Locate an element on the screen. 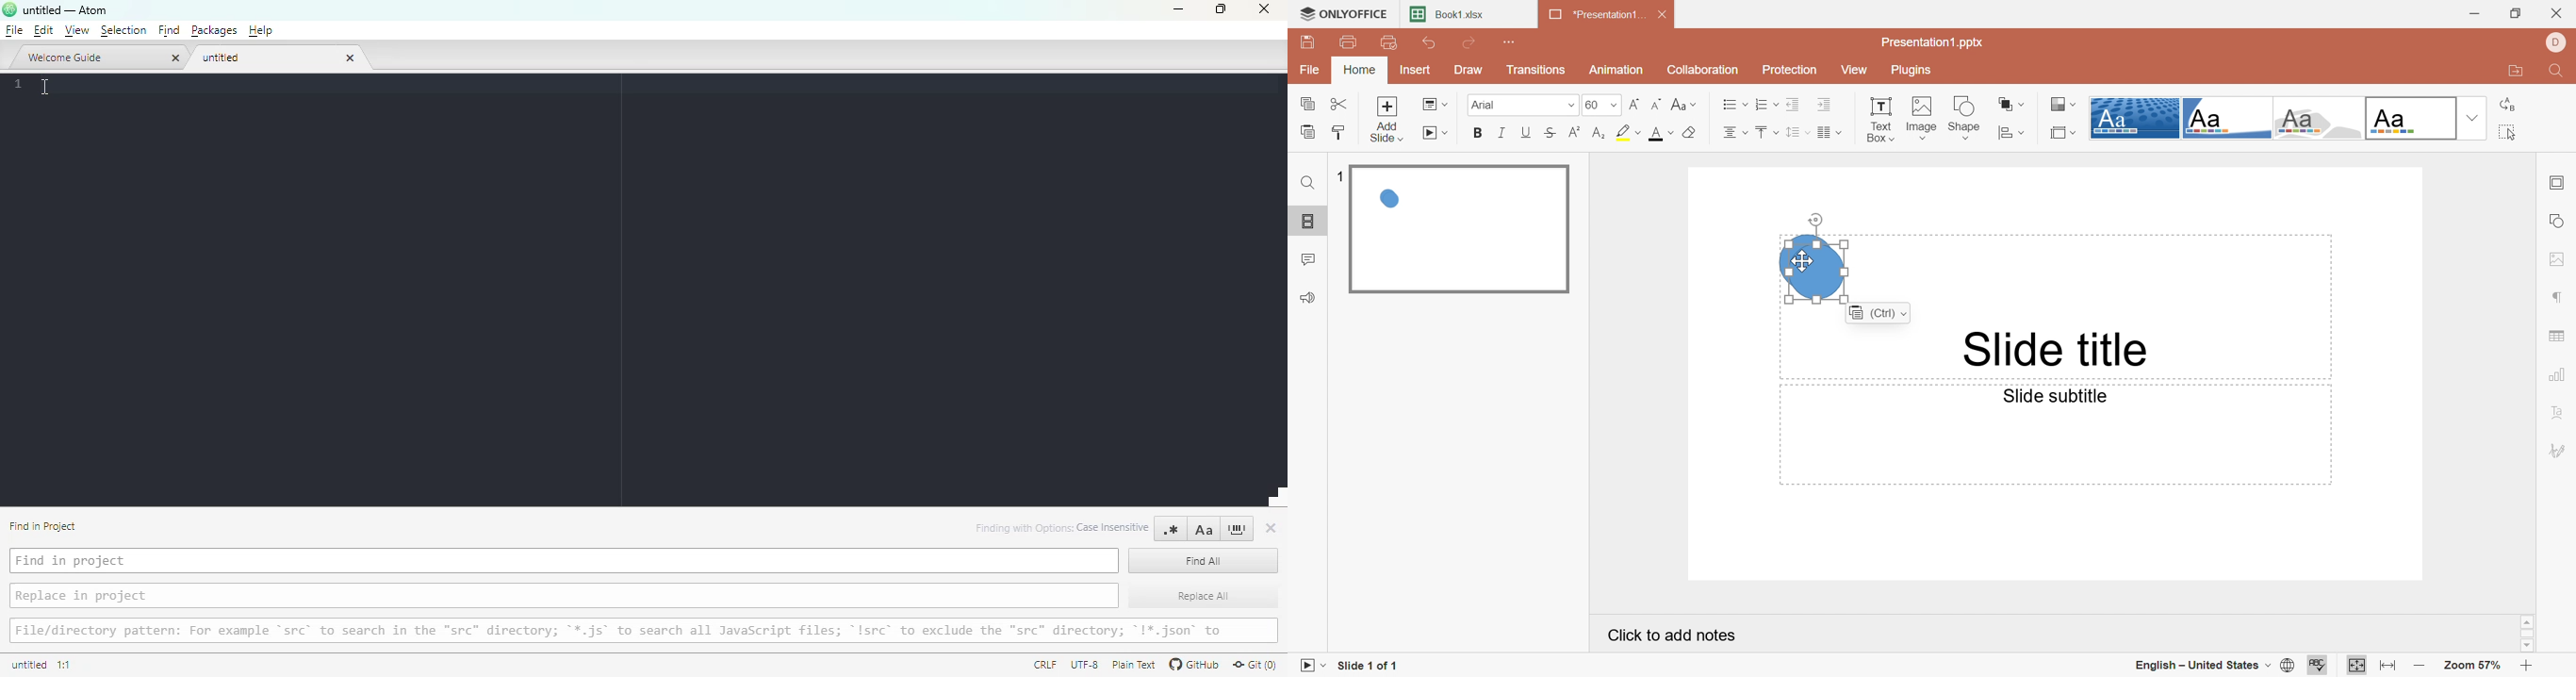  Collaboration is located at coordinates (1702, 69).